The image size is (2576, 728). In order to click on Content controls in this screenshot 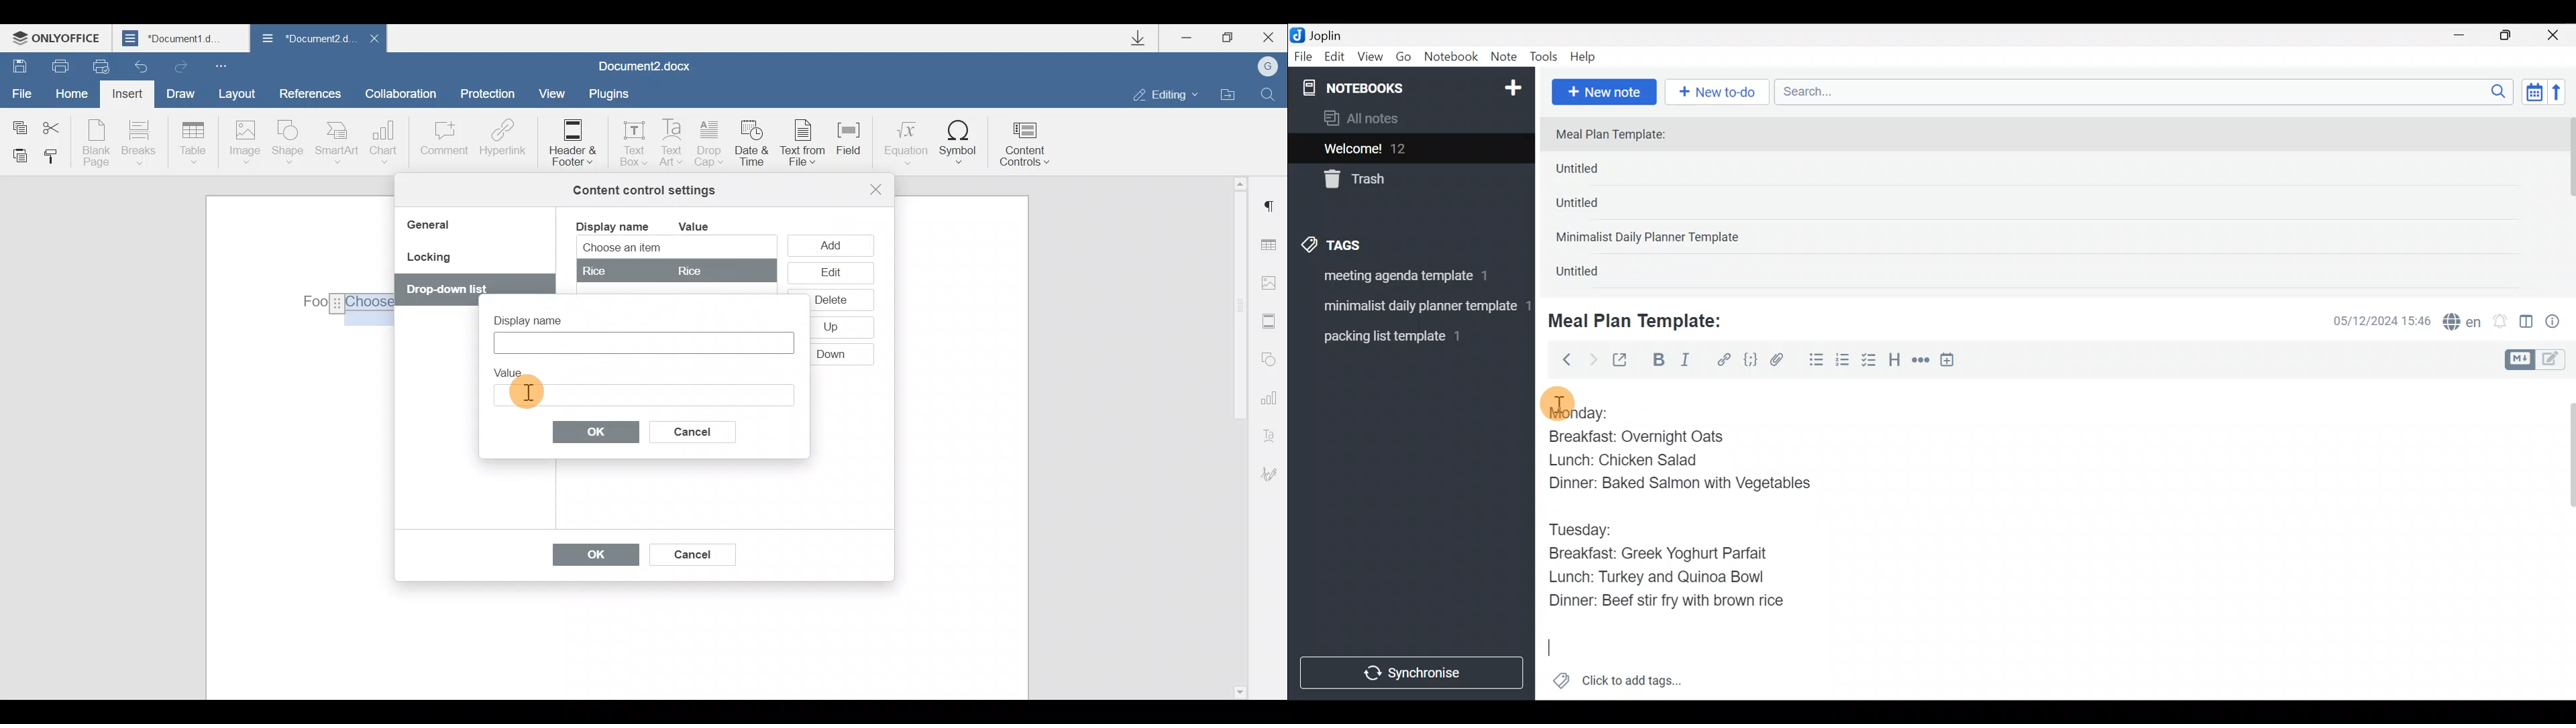, I will do `click(1030, 139)`.